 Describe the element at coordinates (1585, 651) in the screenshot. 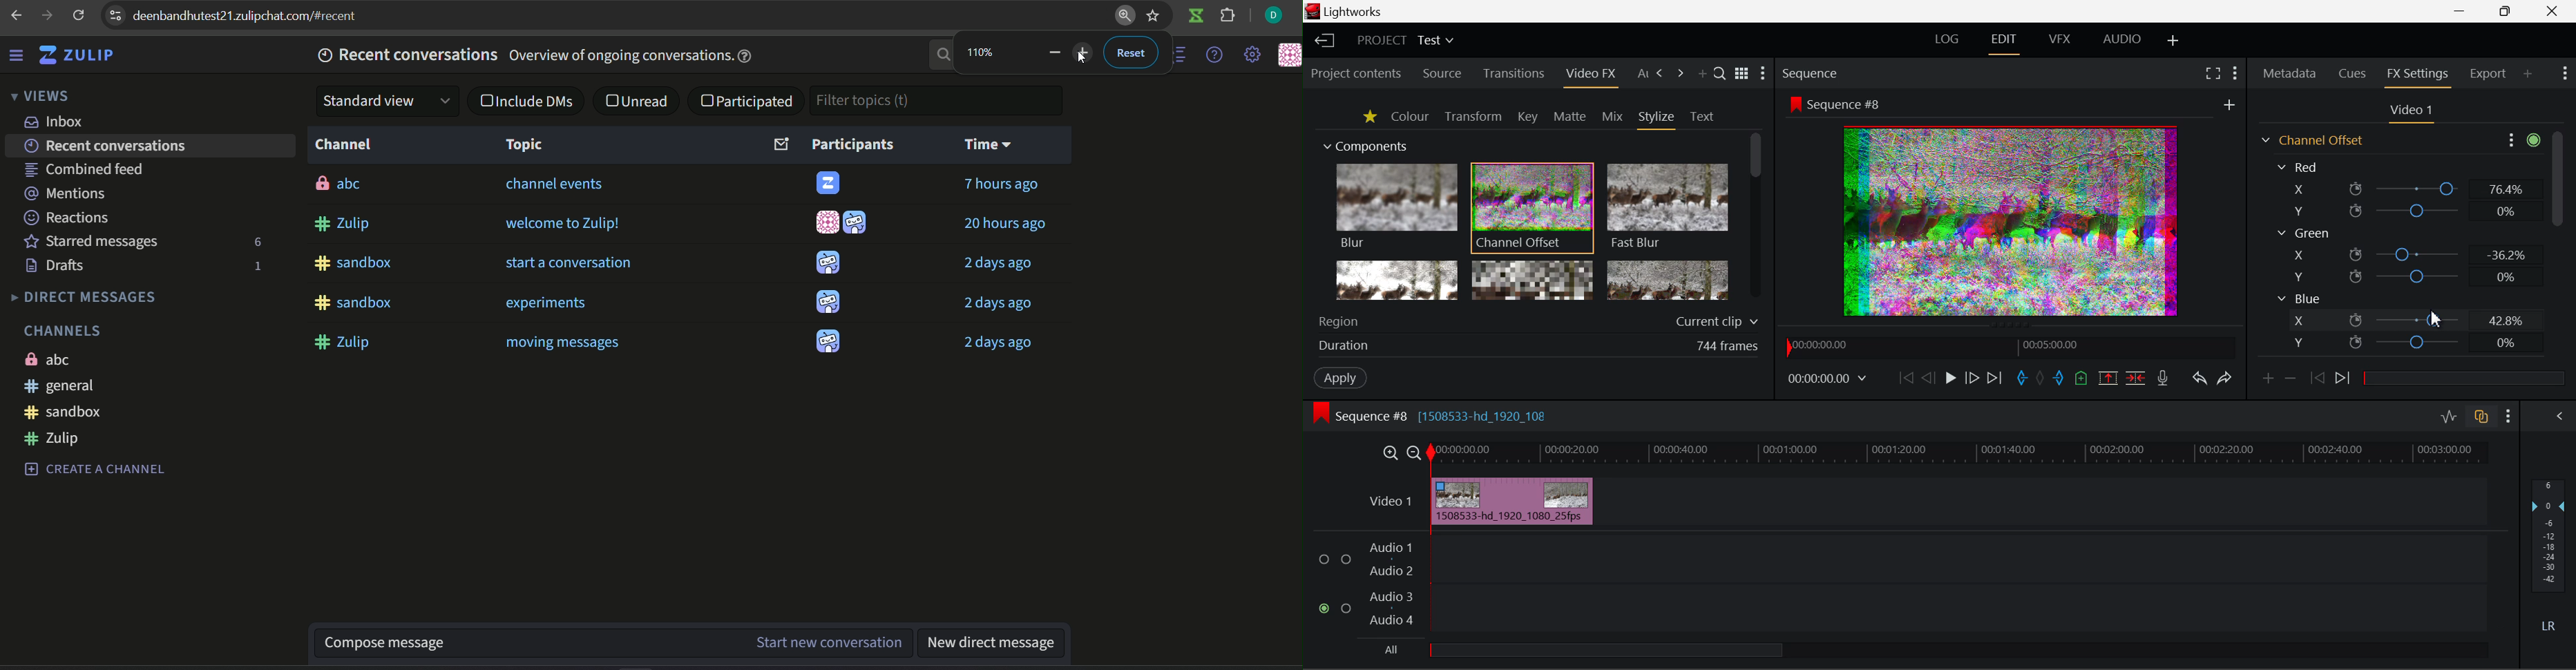

I see `all` at that location.